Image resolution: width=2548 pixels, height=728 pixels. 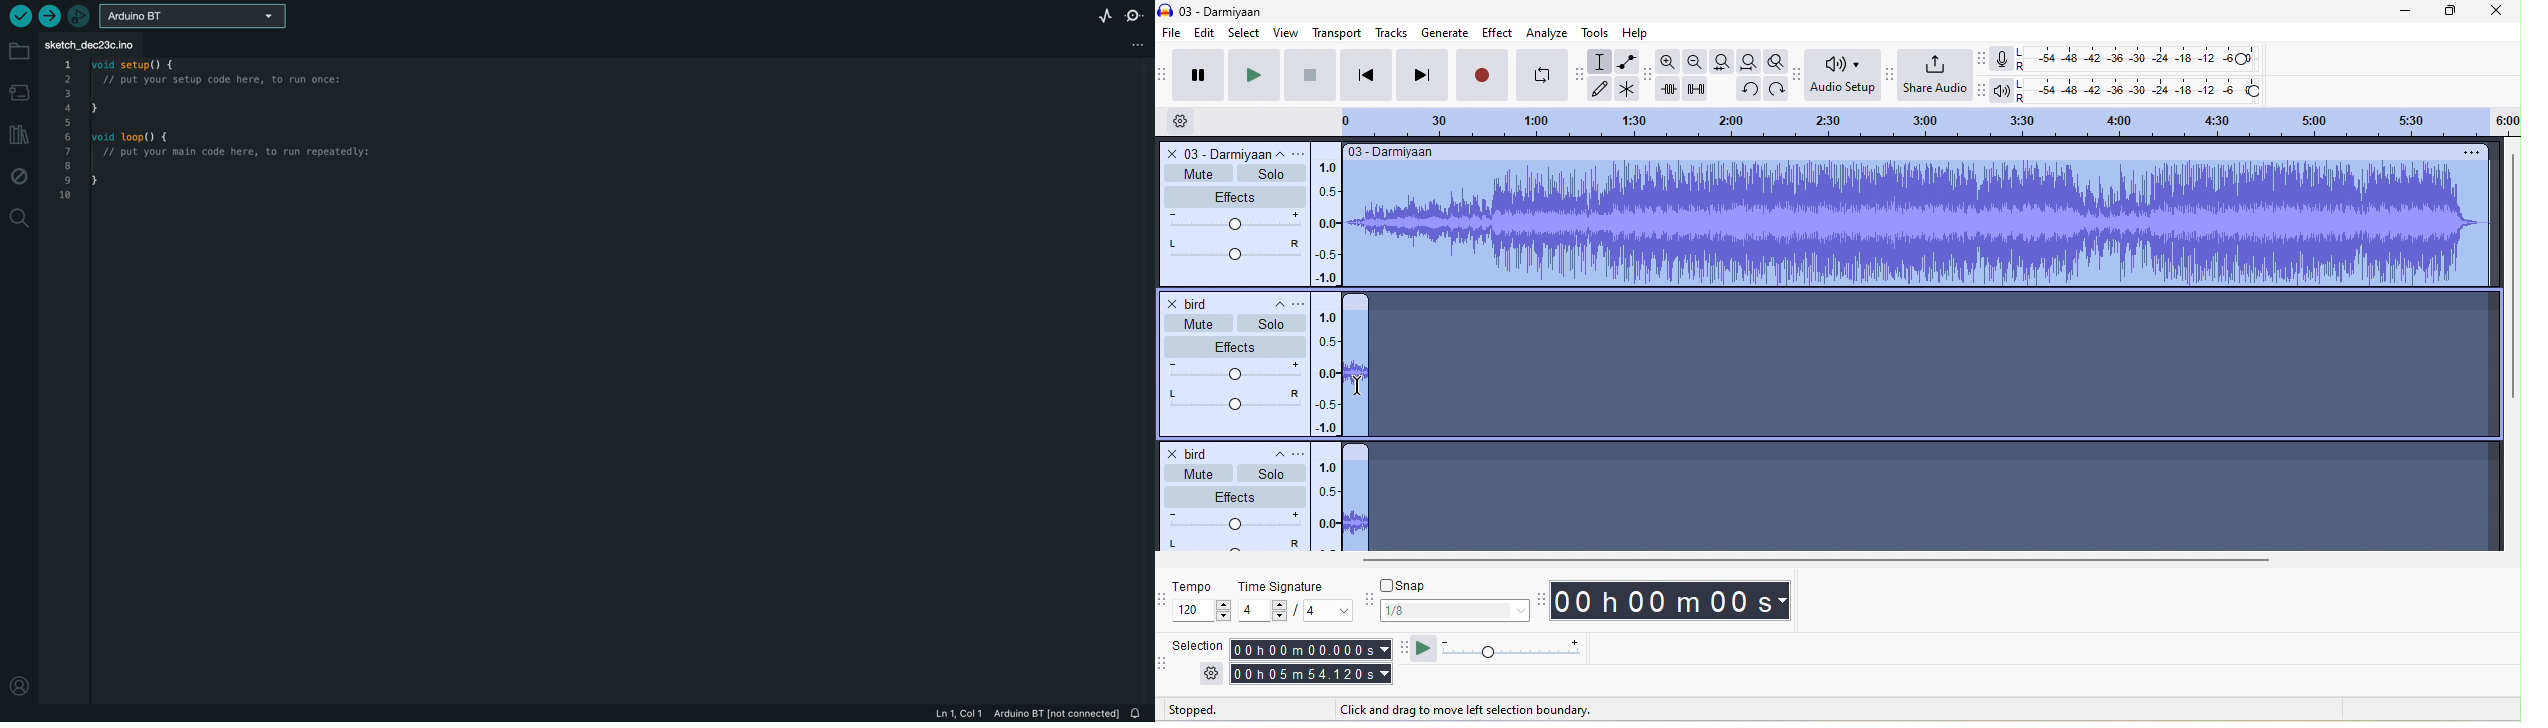 I want to click on zoom in, so click(x=1671, y=64).